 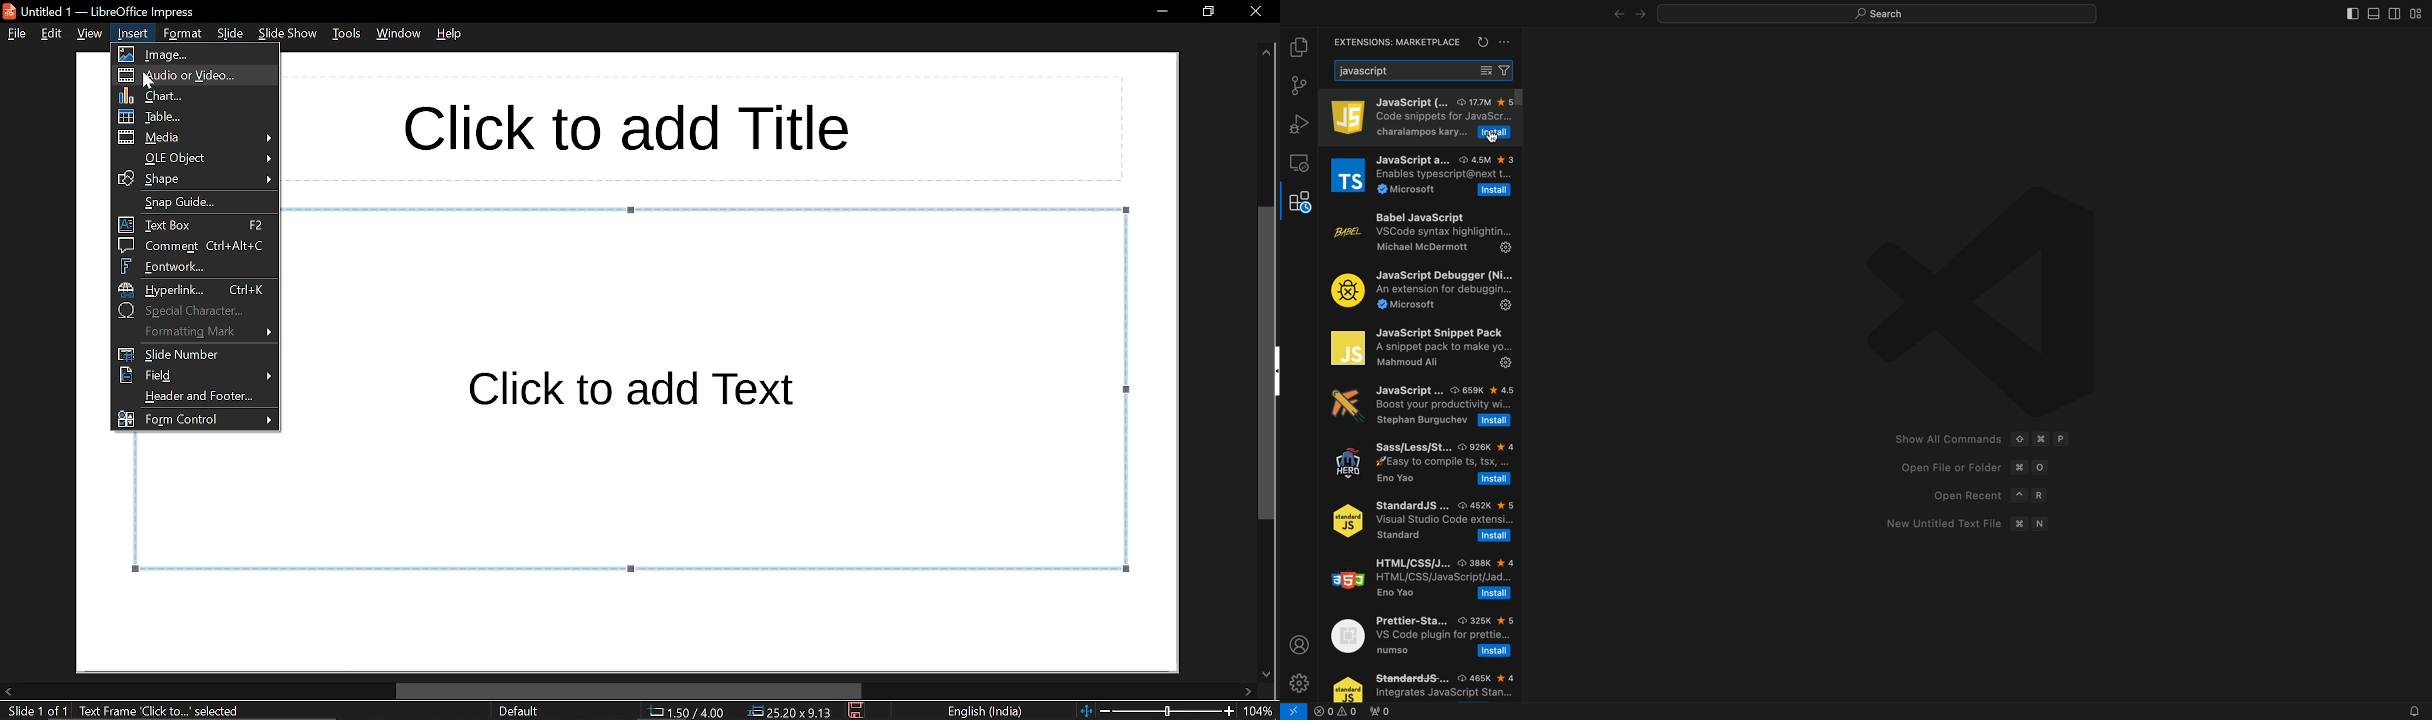 What do you see at coordinates (1266, 55) in the screenshot?
I see `move up` at bounding box center [1266, 55].